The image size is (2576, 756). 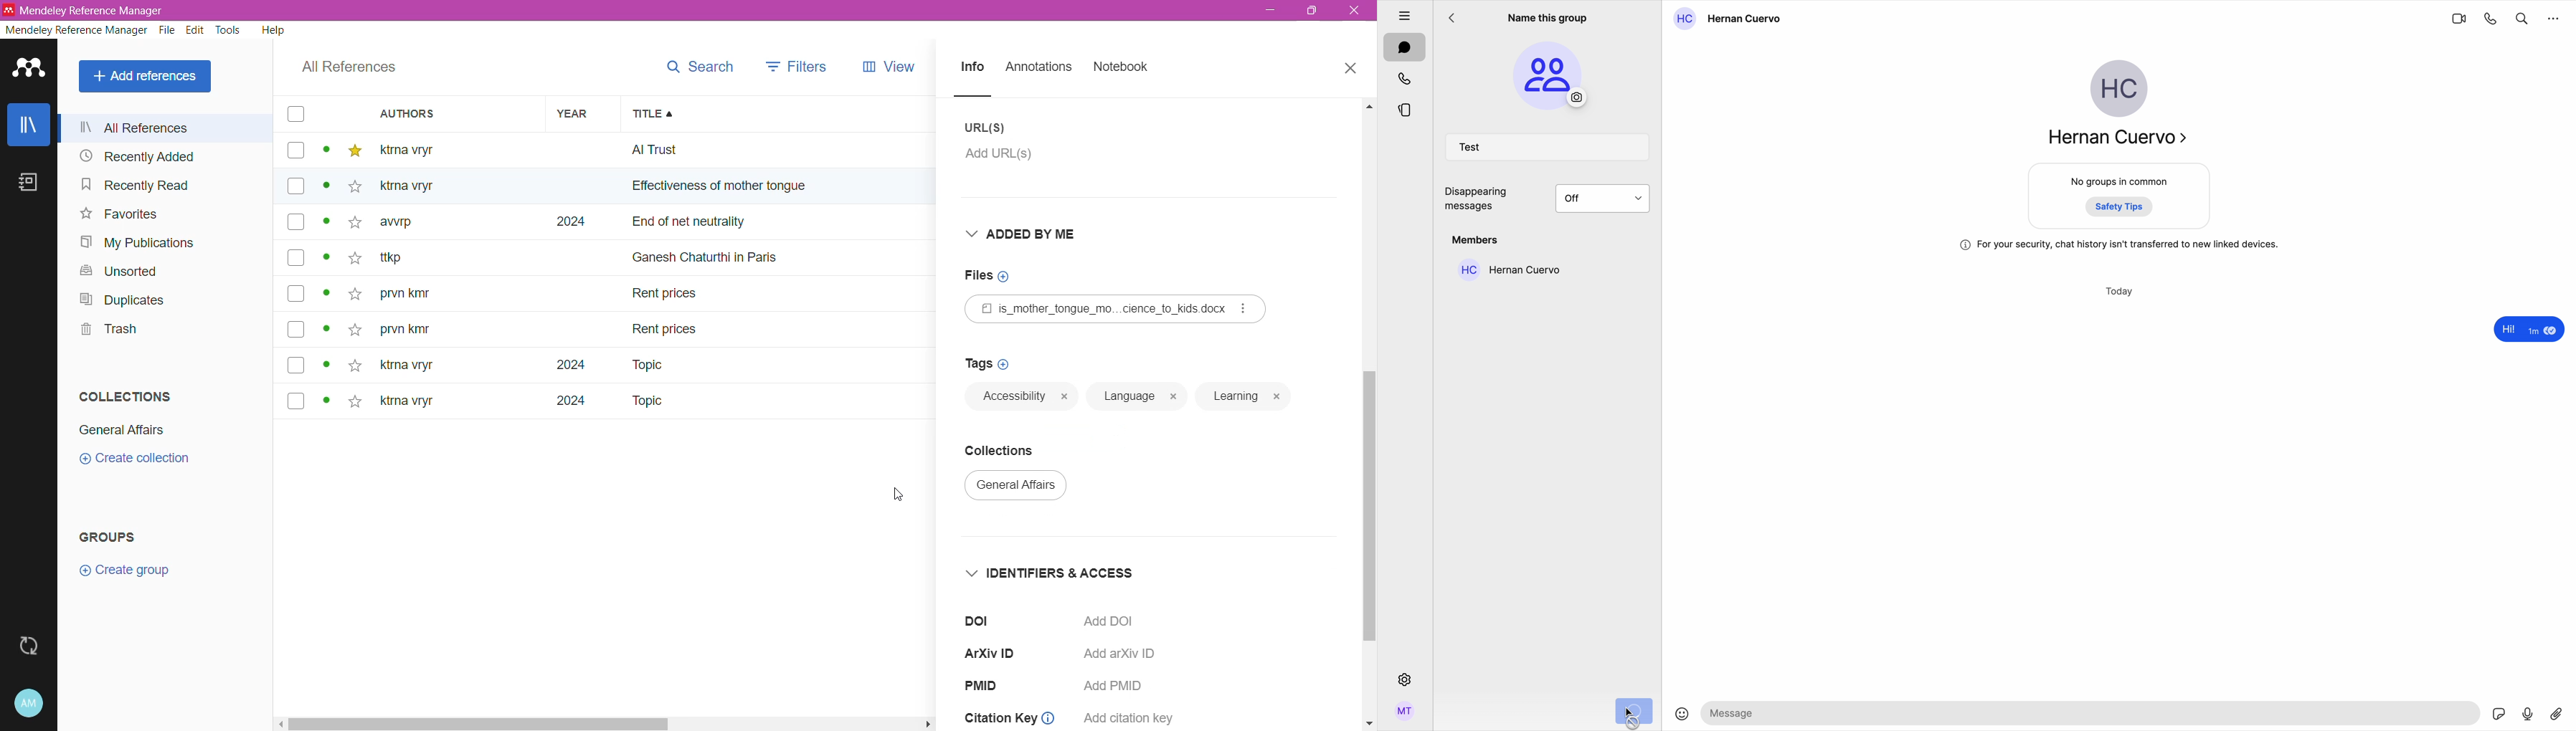 I want to click on Application Name, so click(x=98, y=10).